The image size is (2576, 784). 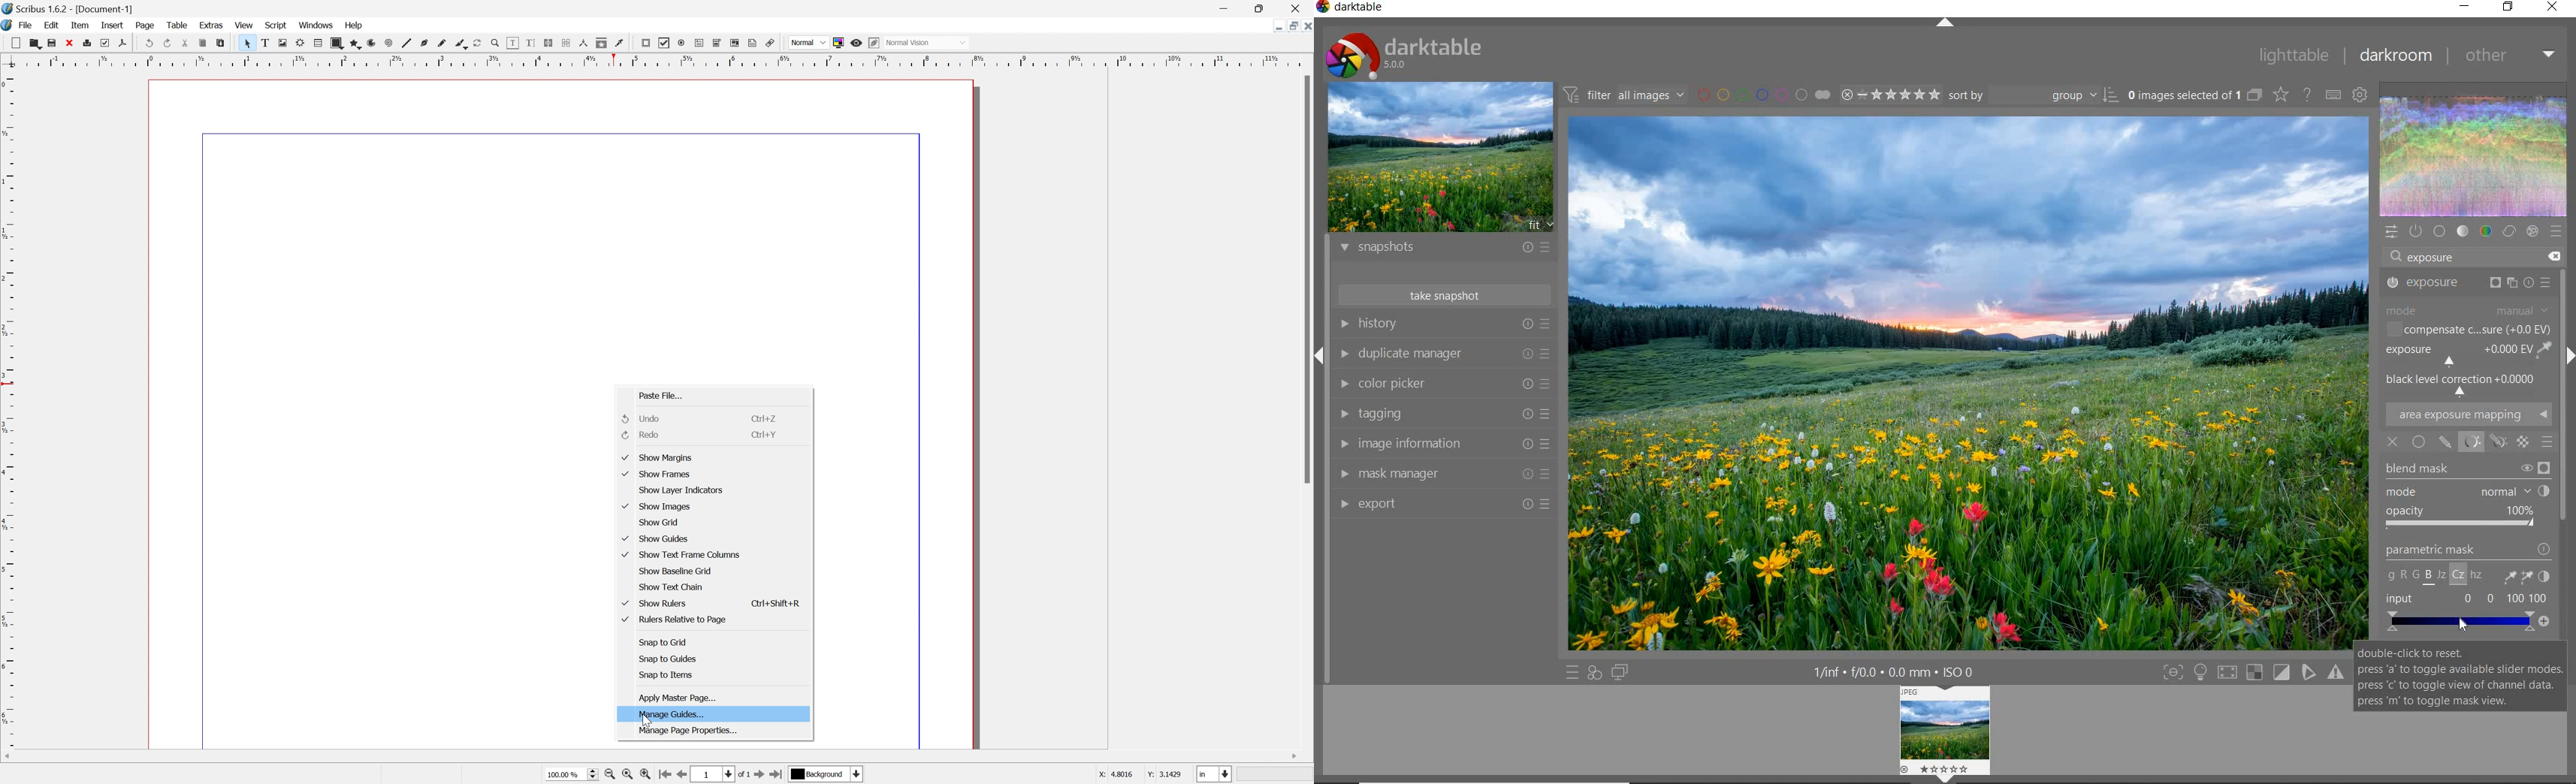 What do you see at coordinates (246, 43) in the screenshot?
I see `select tool` at bounding box center [246, 43].